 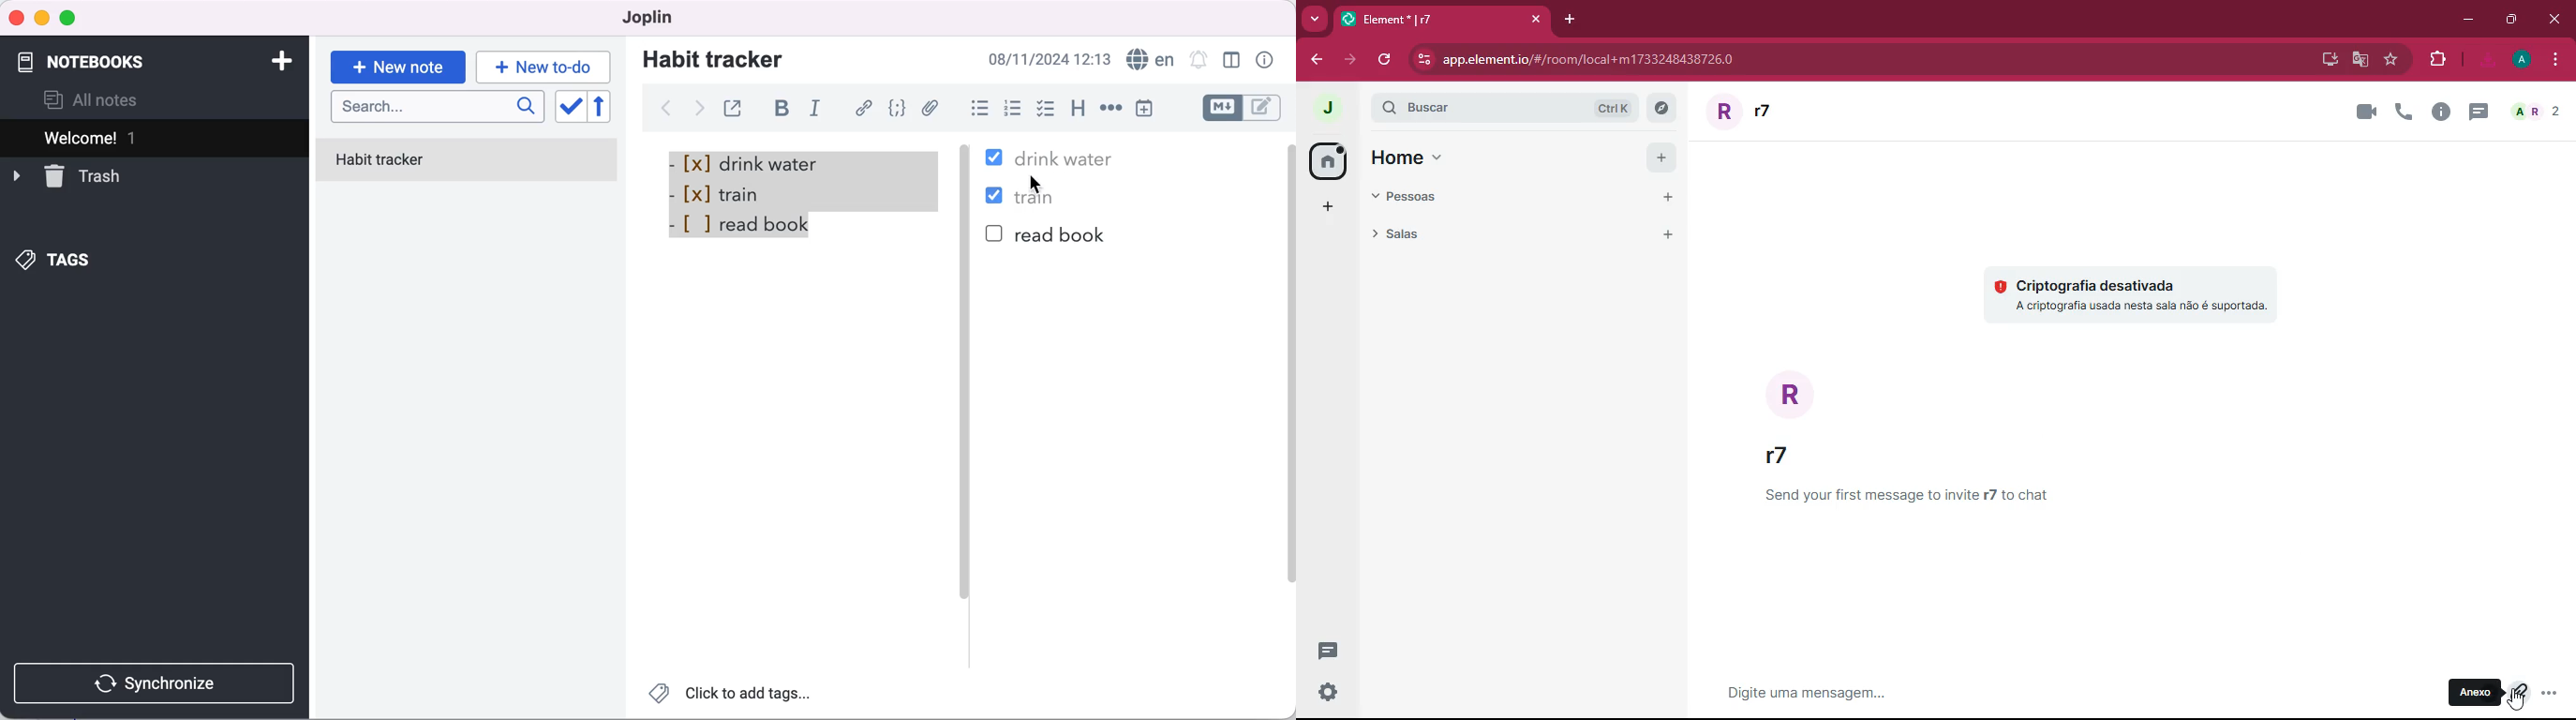 I want to click on bulleted list, so click(x=978, y=110).